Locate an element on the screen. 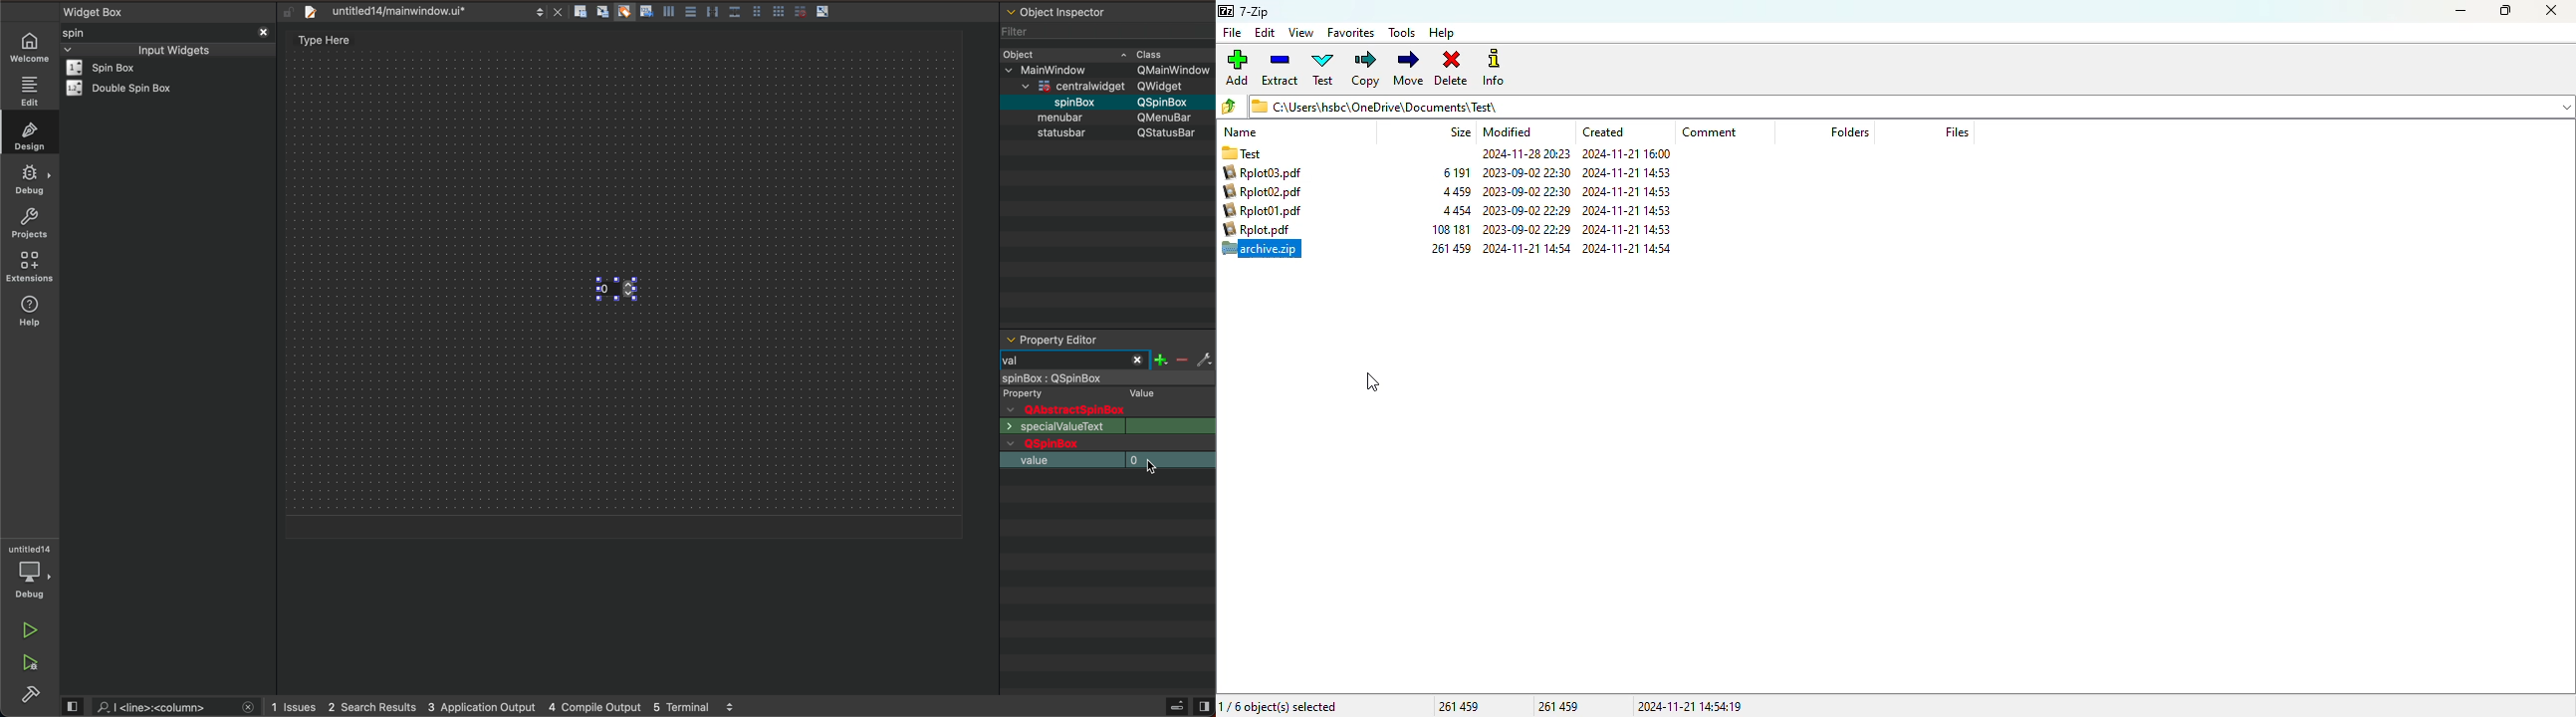 This screenshot has height=728, width=2576. Rplot.pdf 108181 2023-09-02 22:29 2024-11-21 14:53 is located at coordinates (1266, 248).